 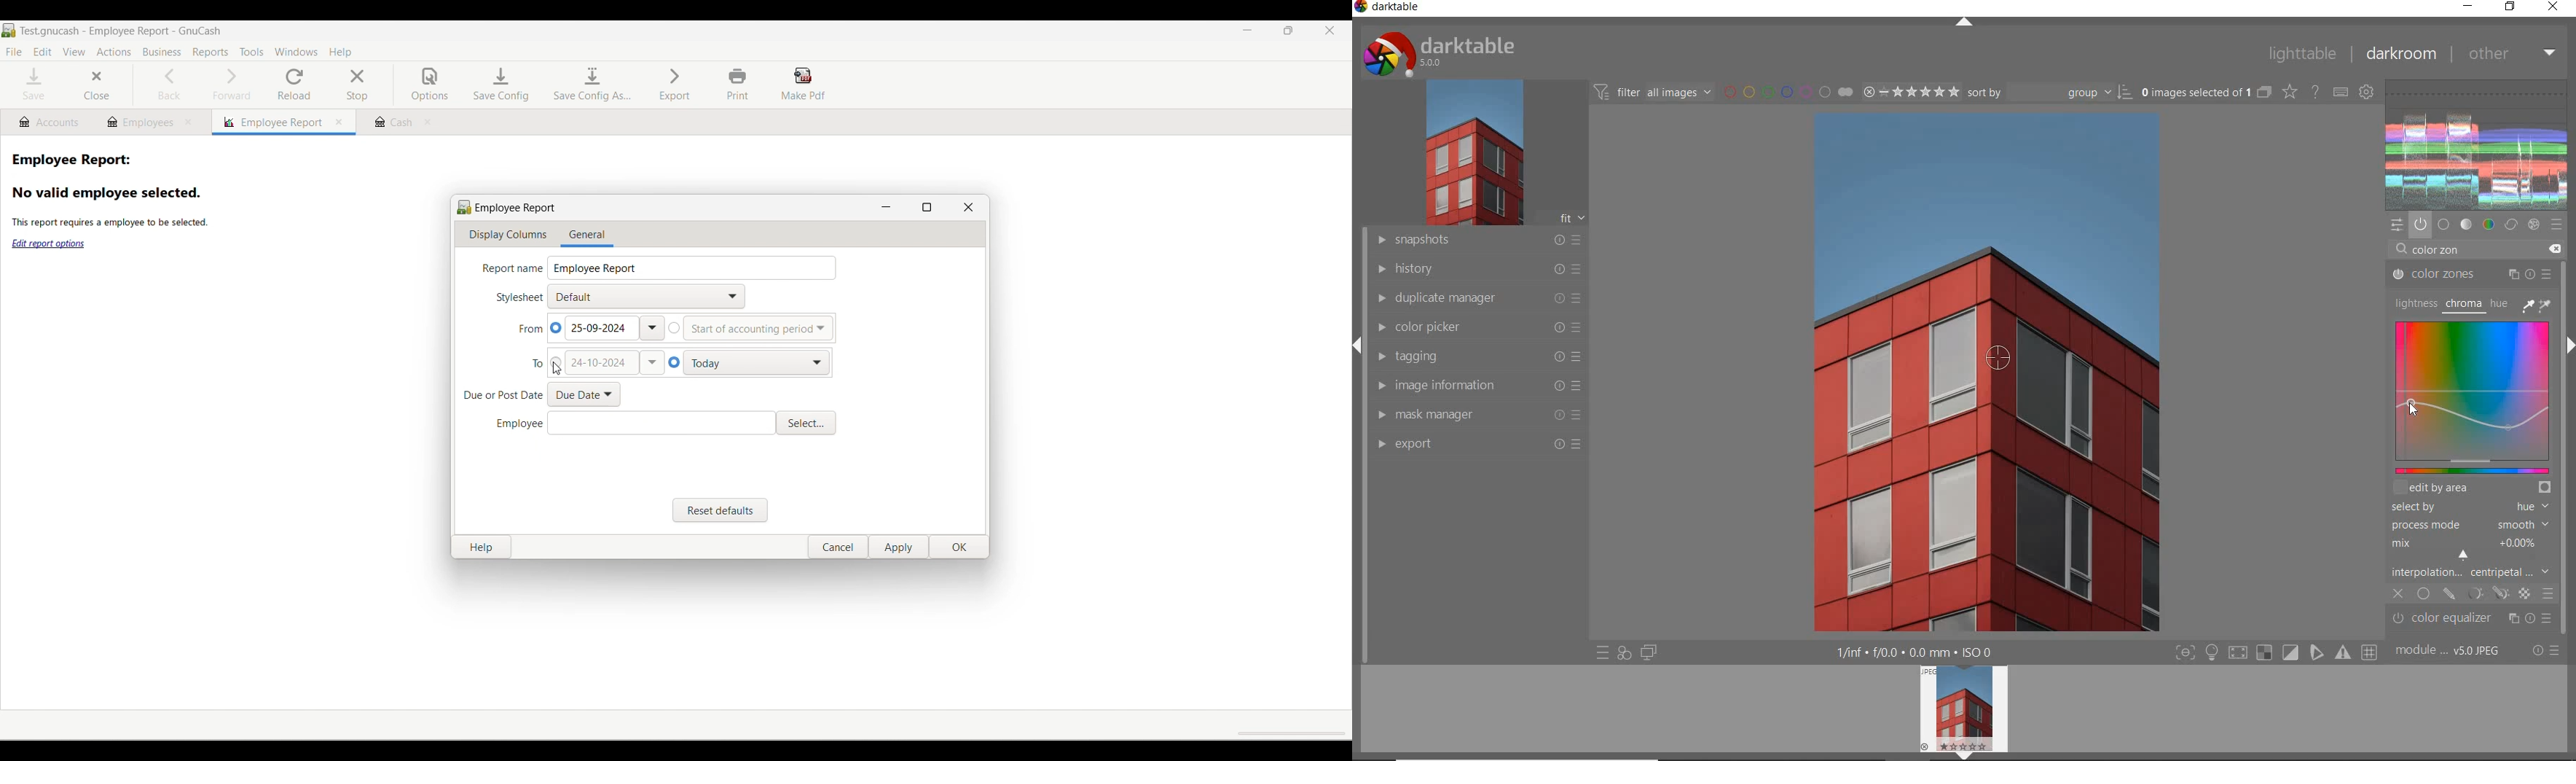 I want to click on DELETE, so click(x=2554, y=248).